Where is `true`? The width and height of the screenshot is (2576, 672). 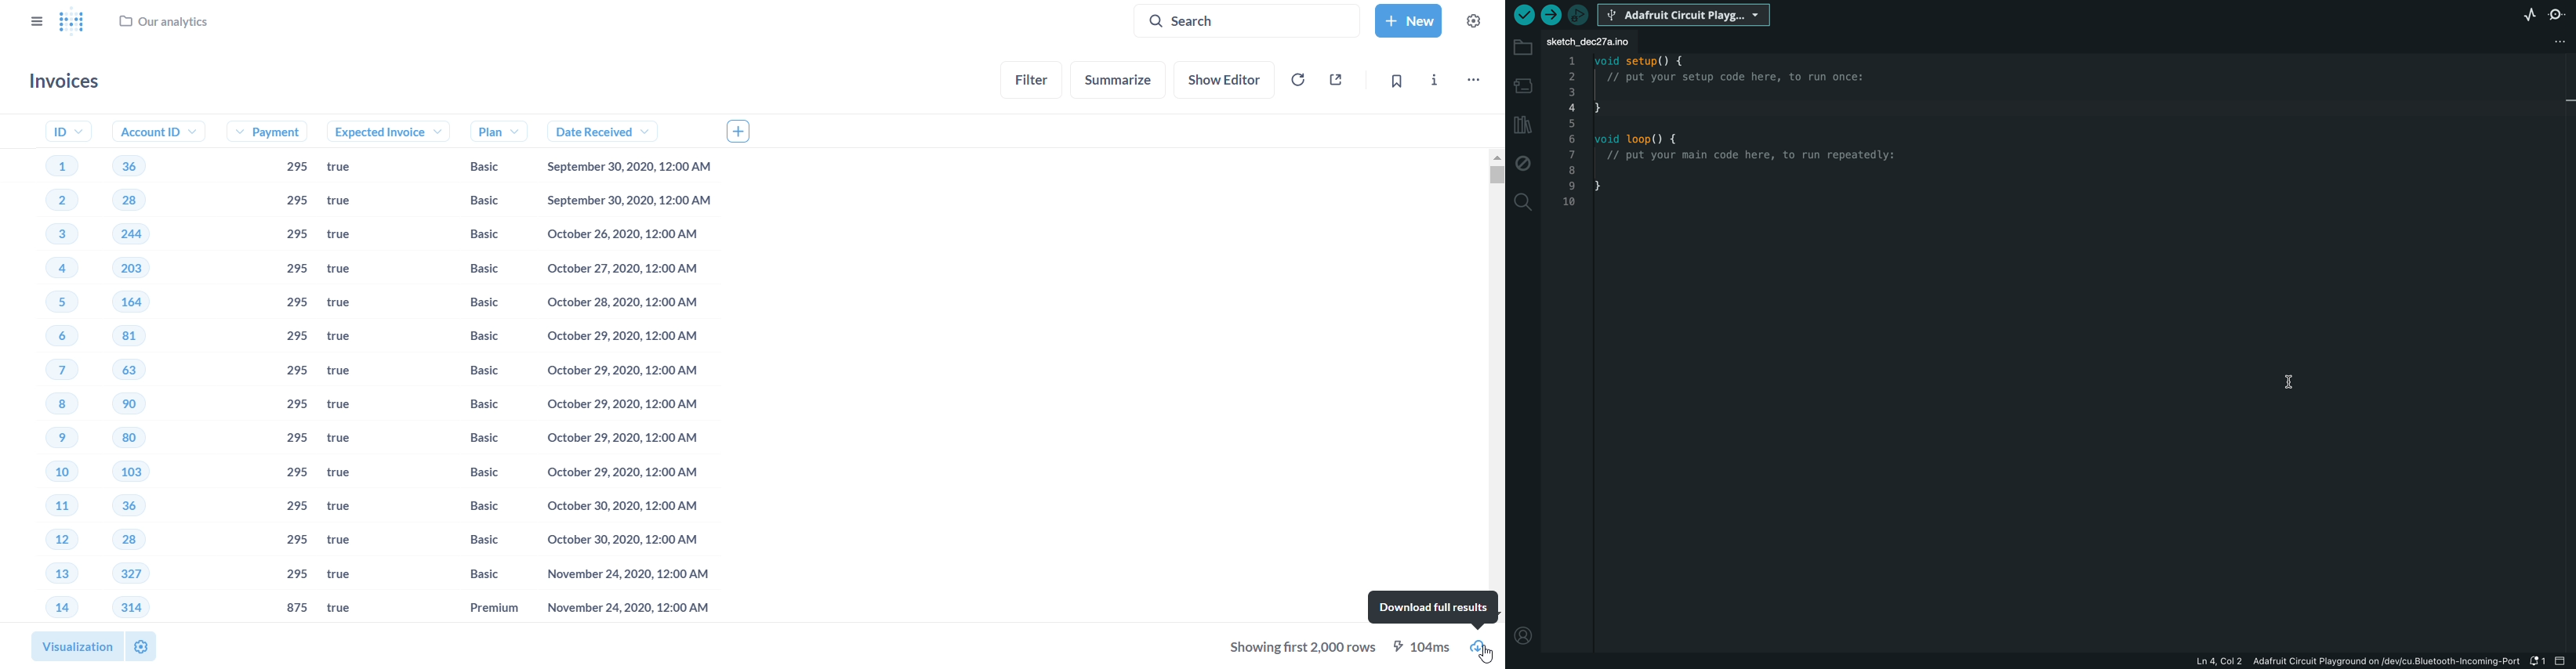 true is located at coordinates (351, 508).